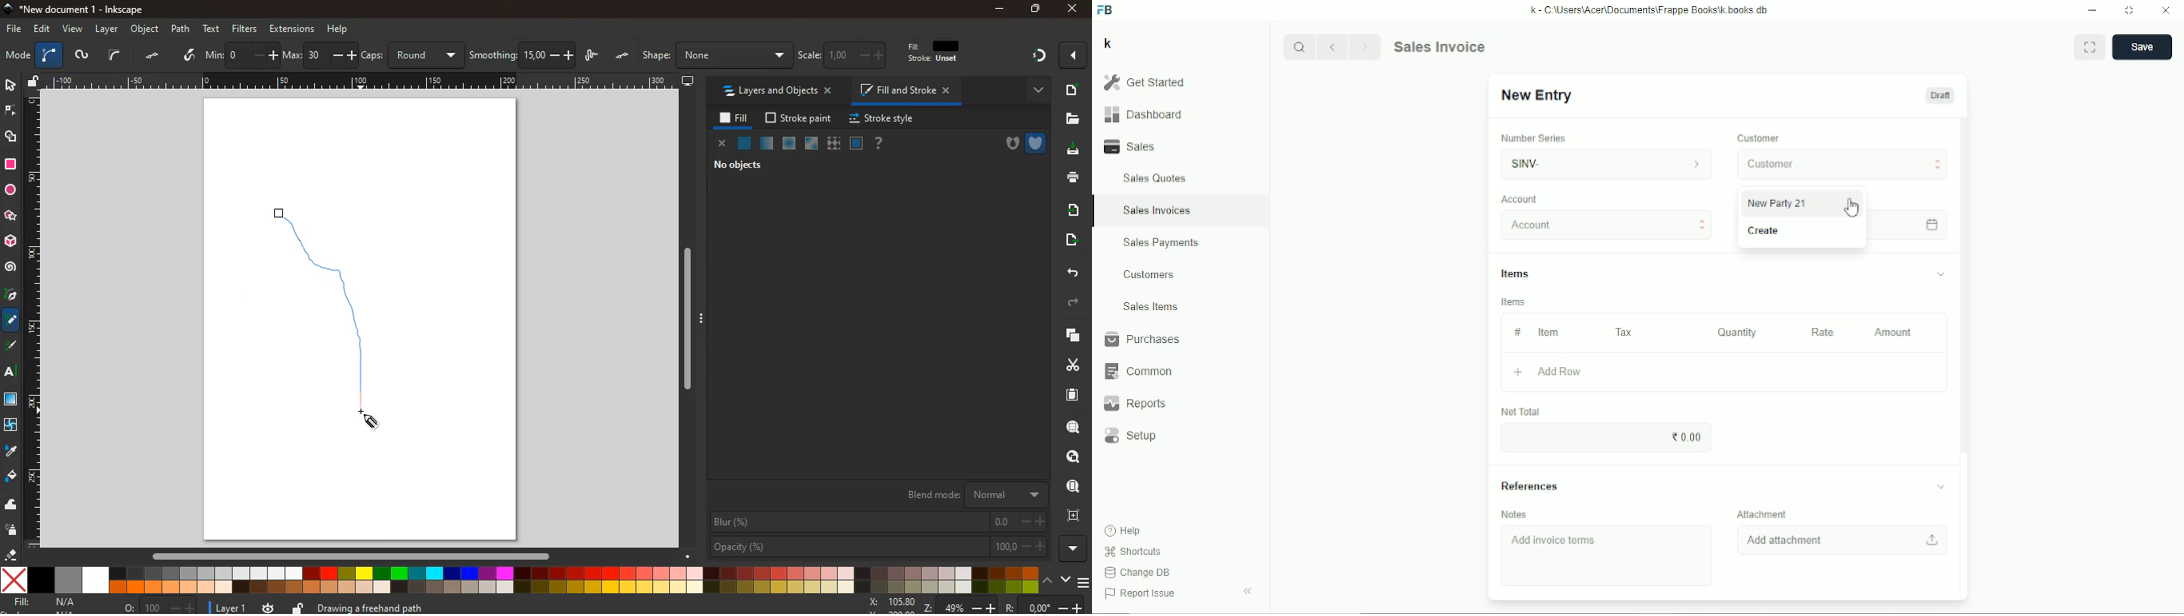 The width and height of the screenshot is (2184, 616). Describe the element at coordinates (14, 372) in the screenshot. I see `Text tool` at that location.